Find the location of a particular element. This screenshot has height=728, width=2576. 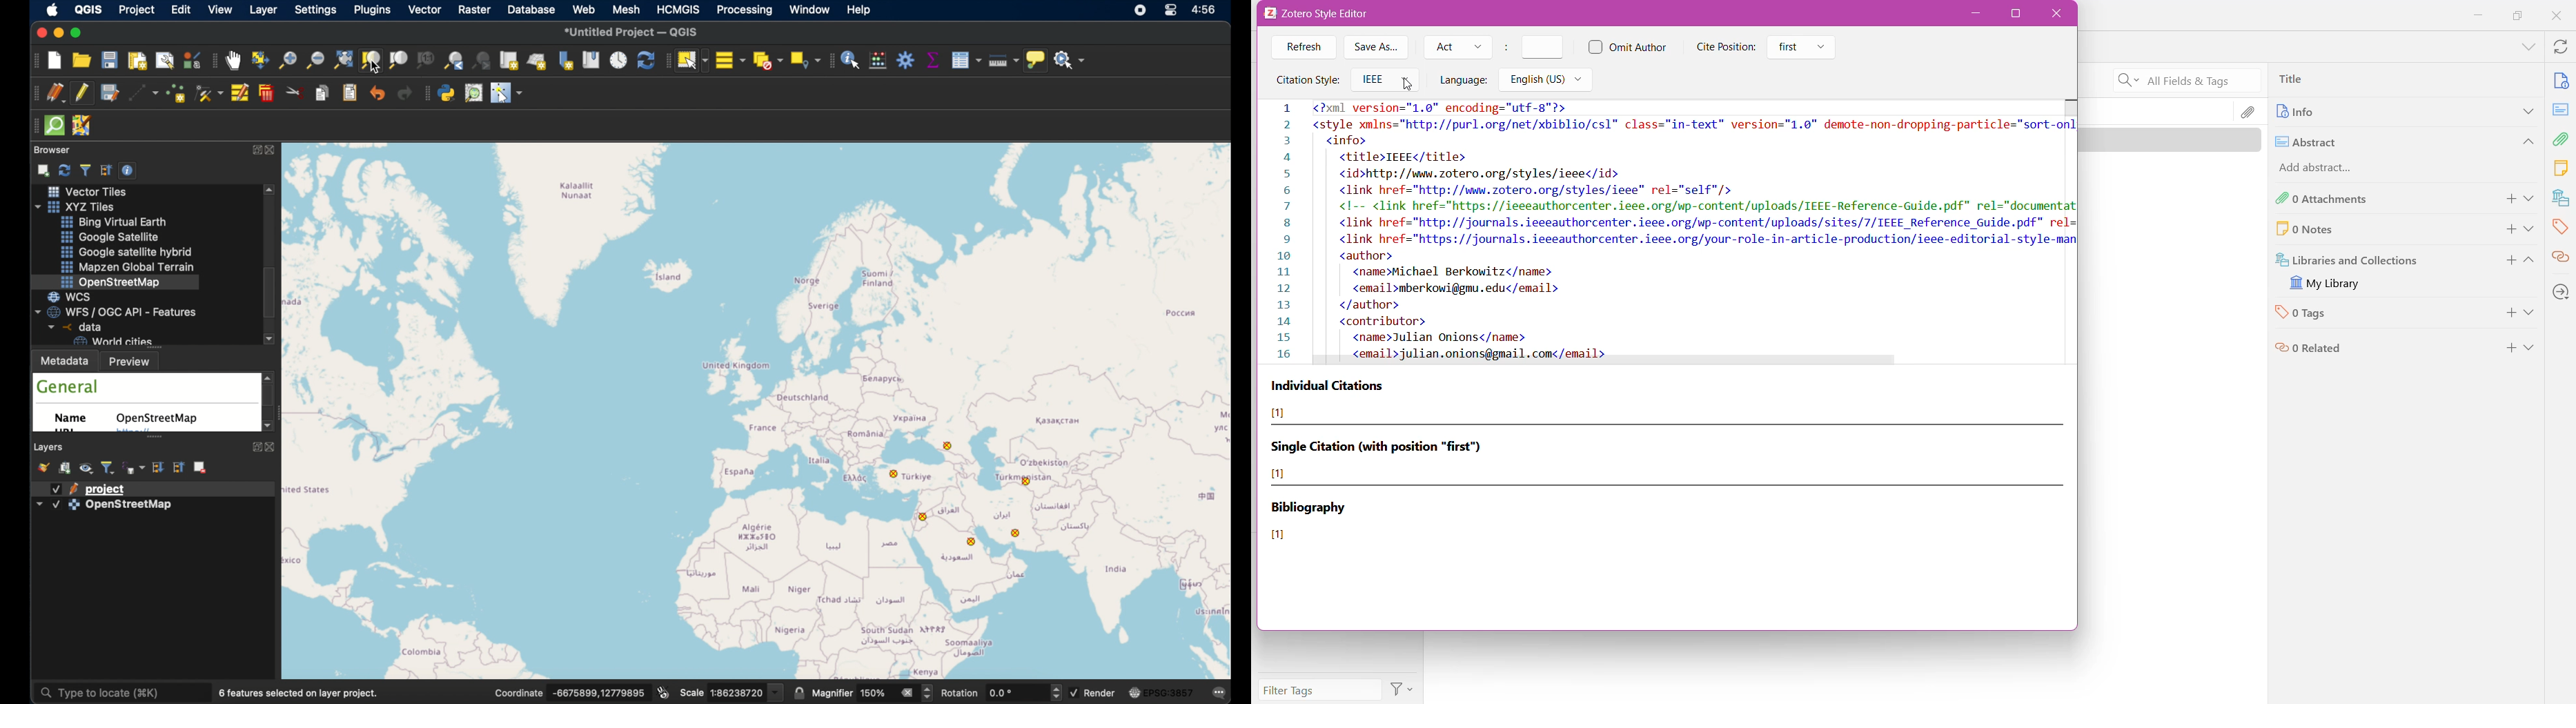

zoom full is located at coordinates (342, 59).